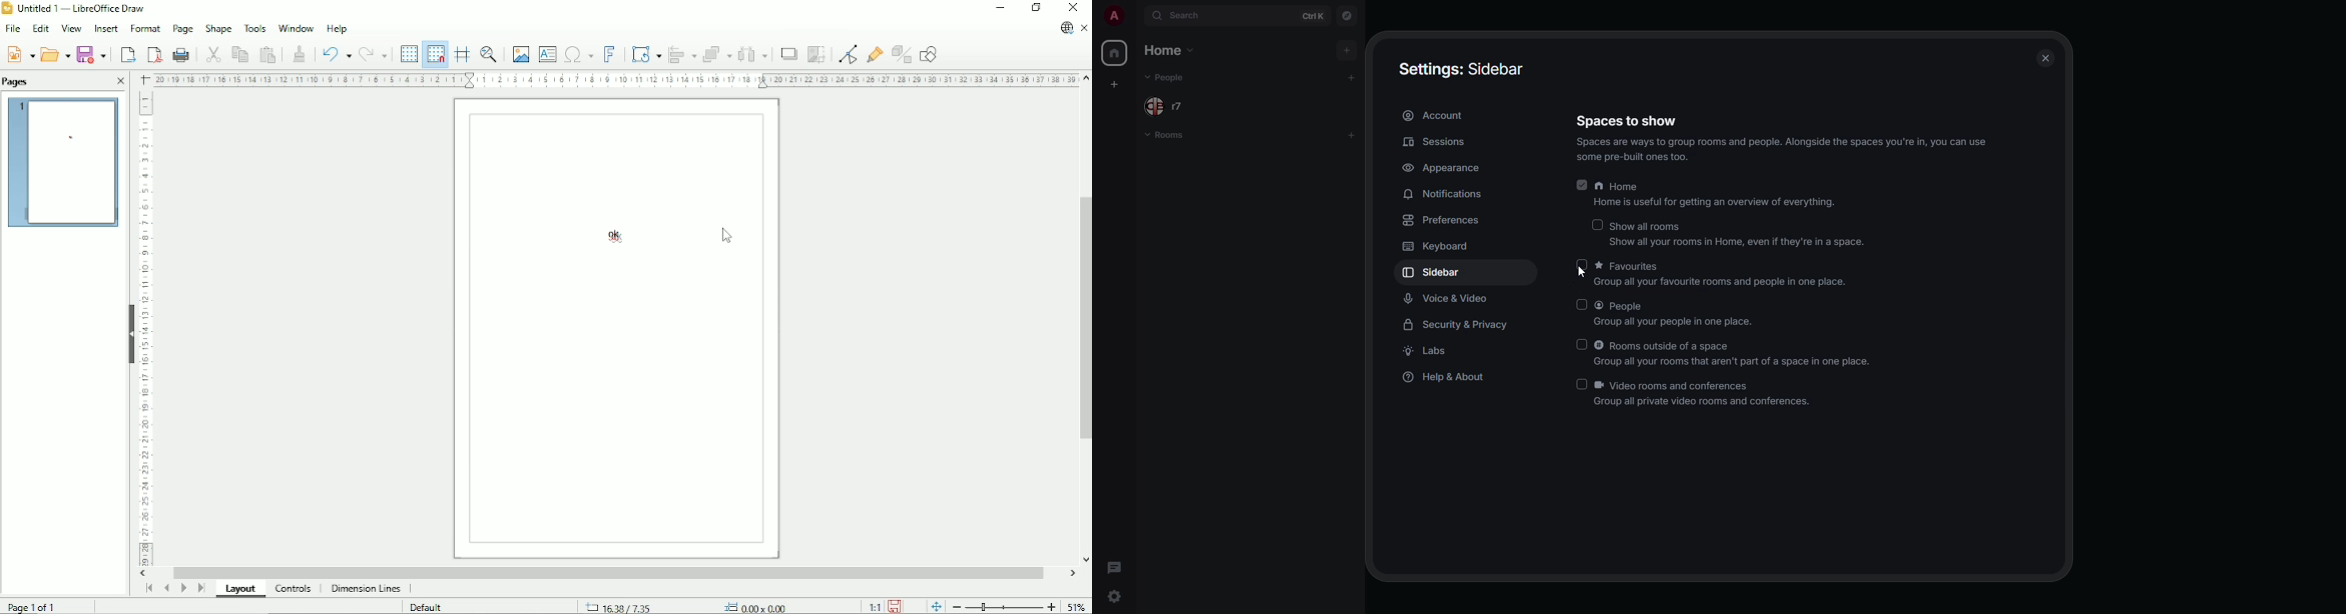 The width and height of the screenshot is (2352, 616). Describe the element at coordinates (214, 54) in the screenshot. I see `Cut` at that location.